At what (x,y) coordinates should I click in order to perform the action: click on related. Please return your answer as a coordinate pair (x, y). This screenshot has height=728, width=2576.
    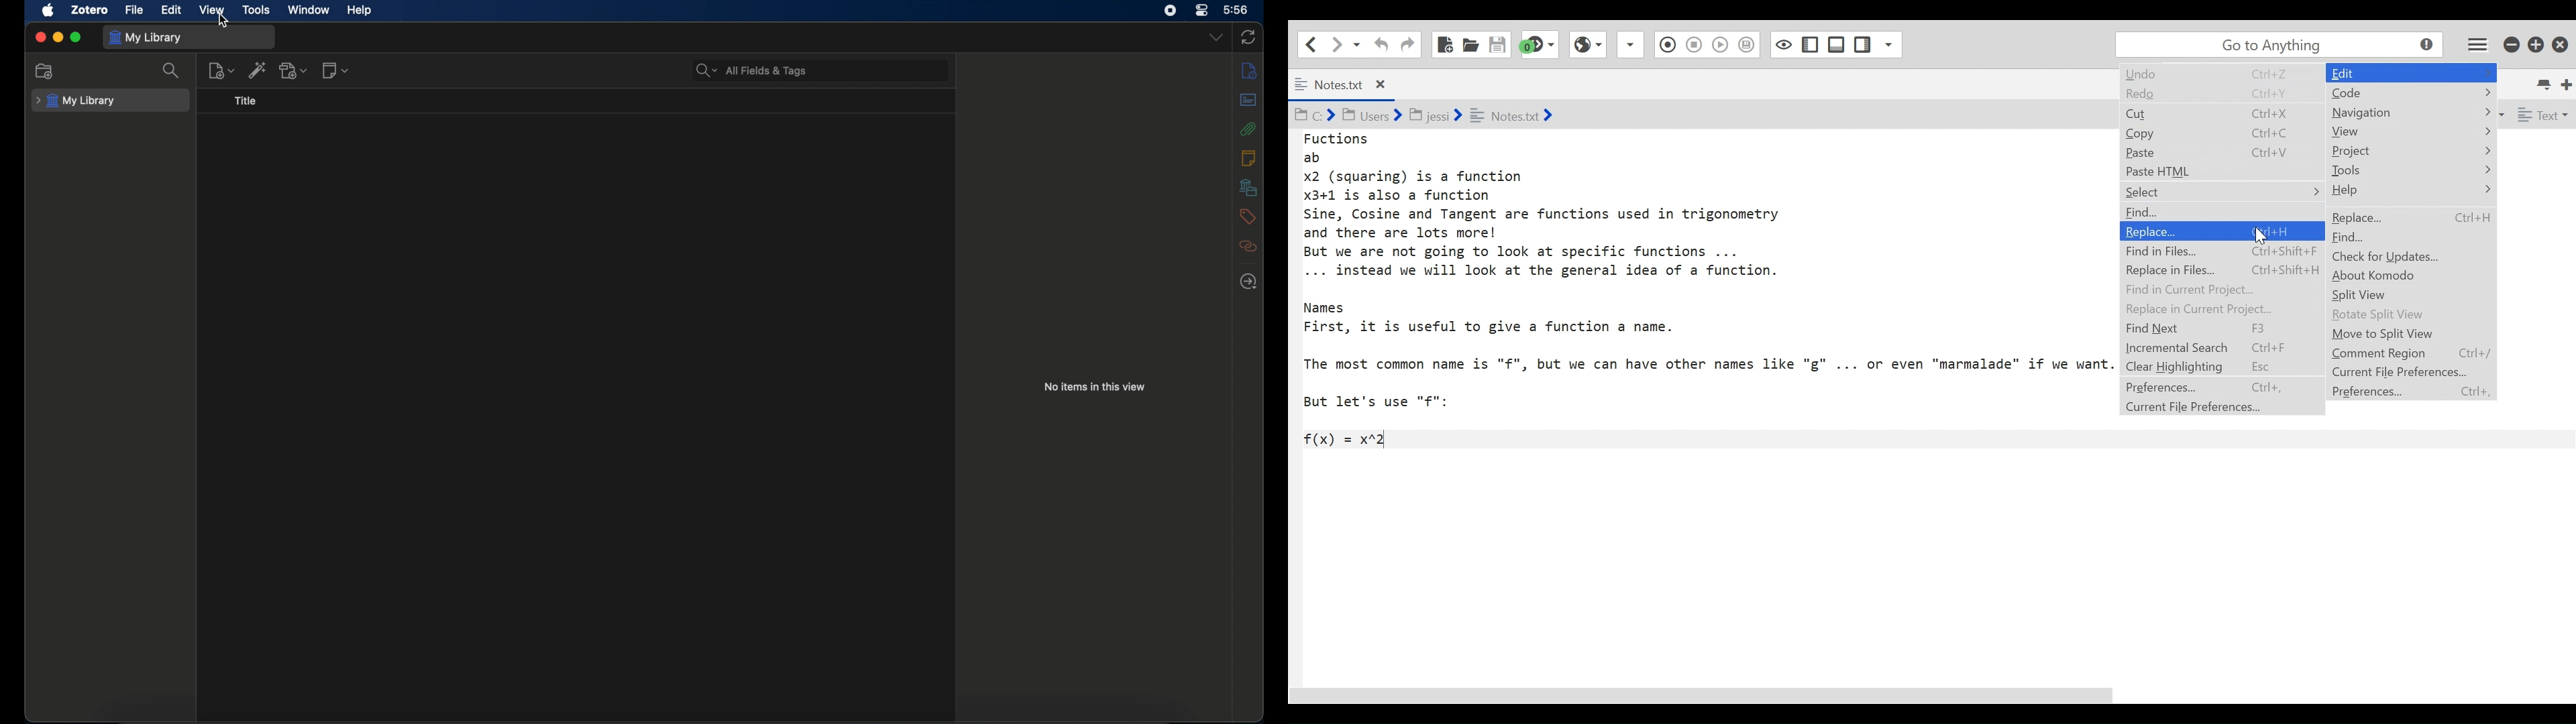
    Looking at the image, I should click on (1248, 246).